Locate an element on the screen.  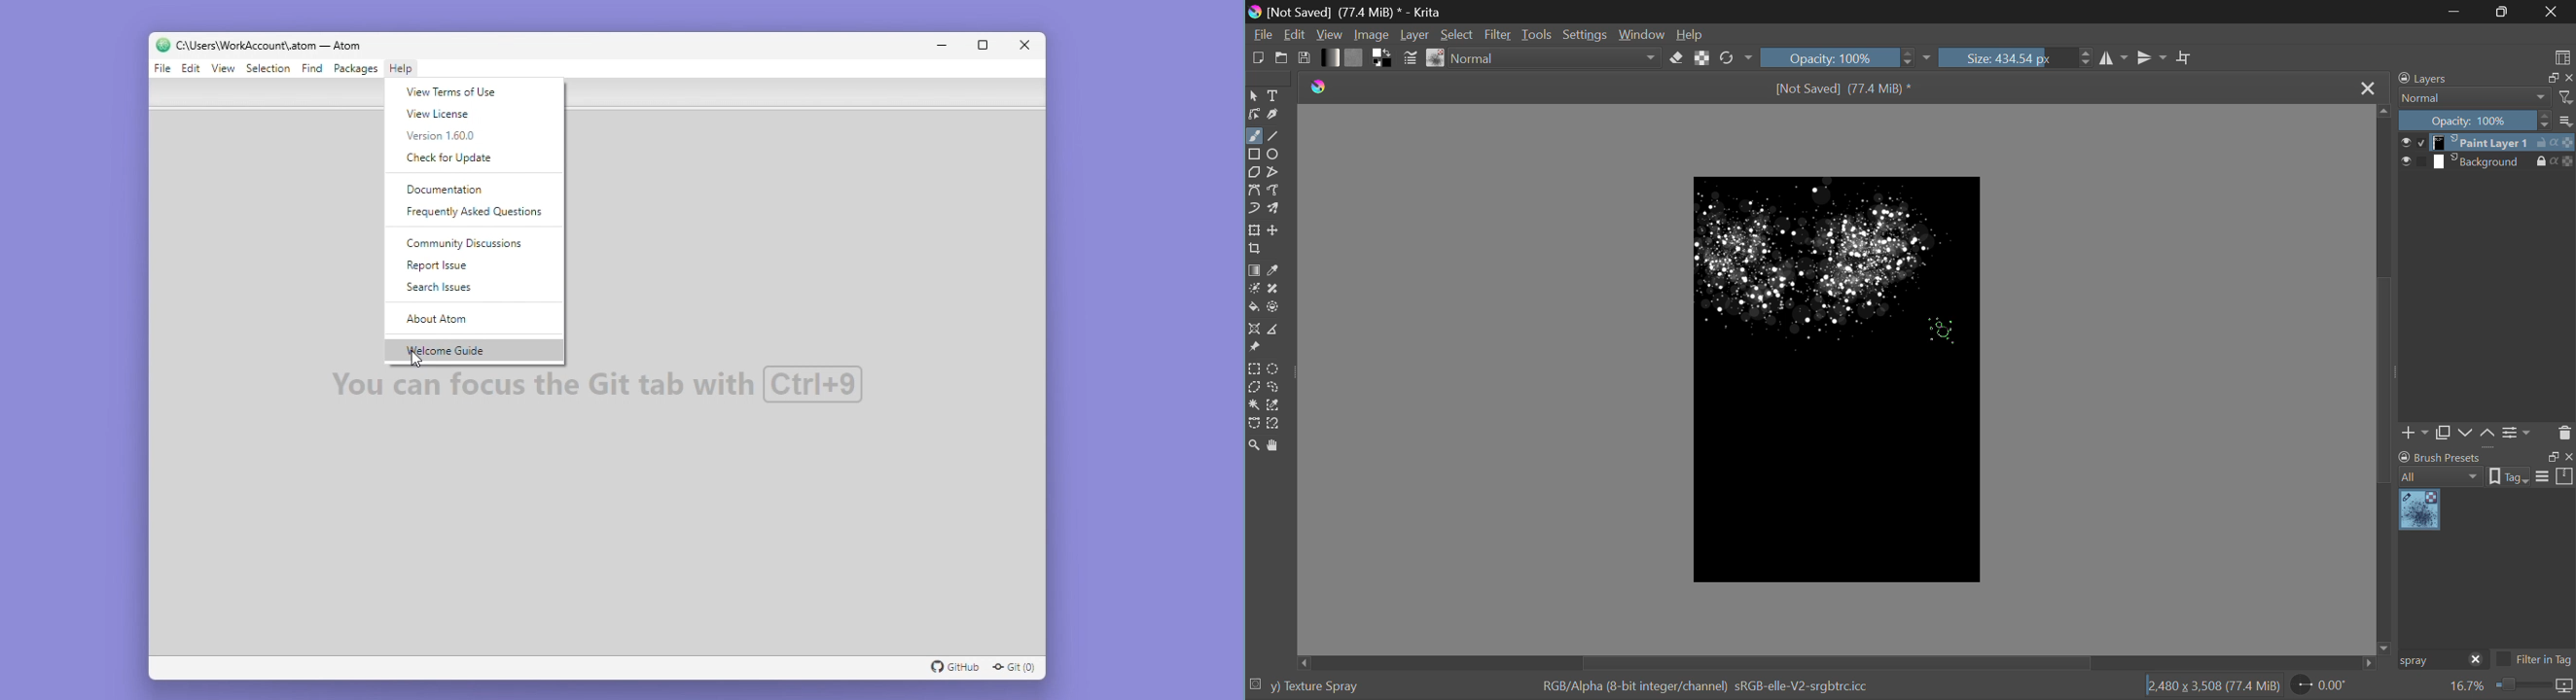
Welcome guide is located at coordinates (474, 352).